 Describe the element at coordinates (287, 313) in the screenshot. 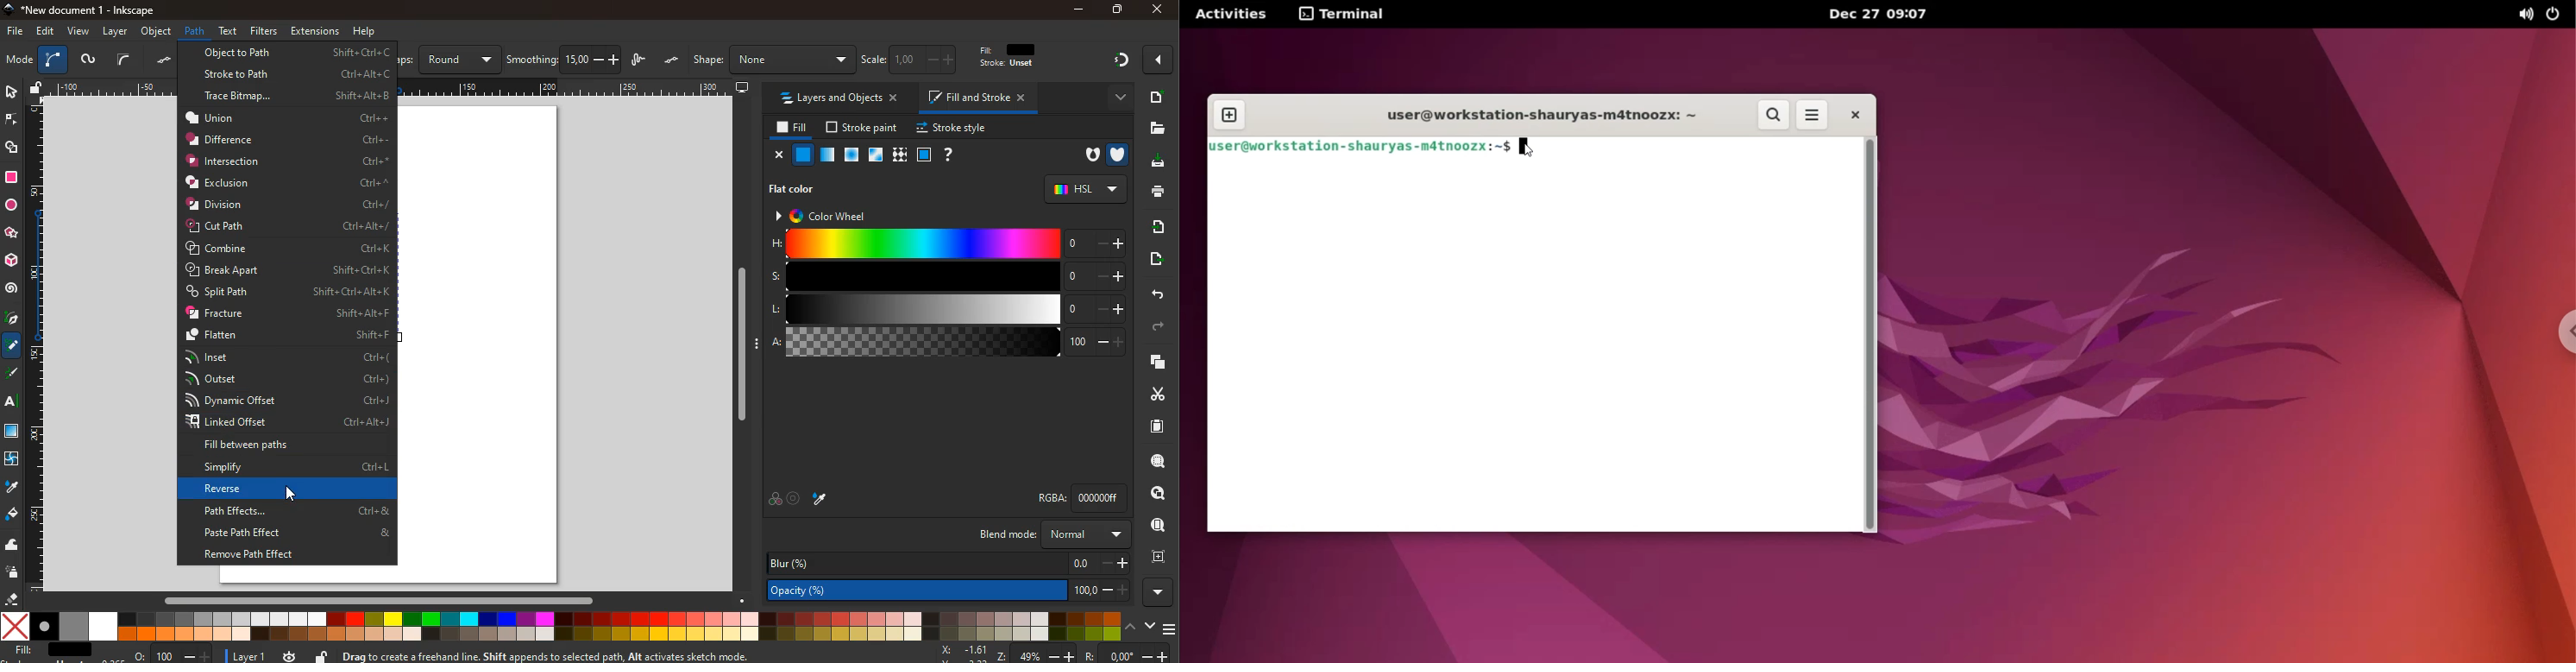

I see `fracture` at that location.